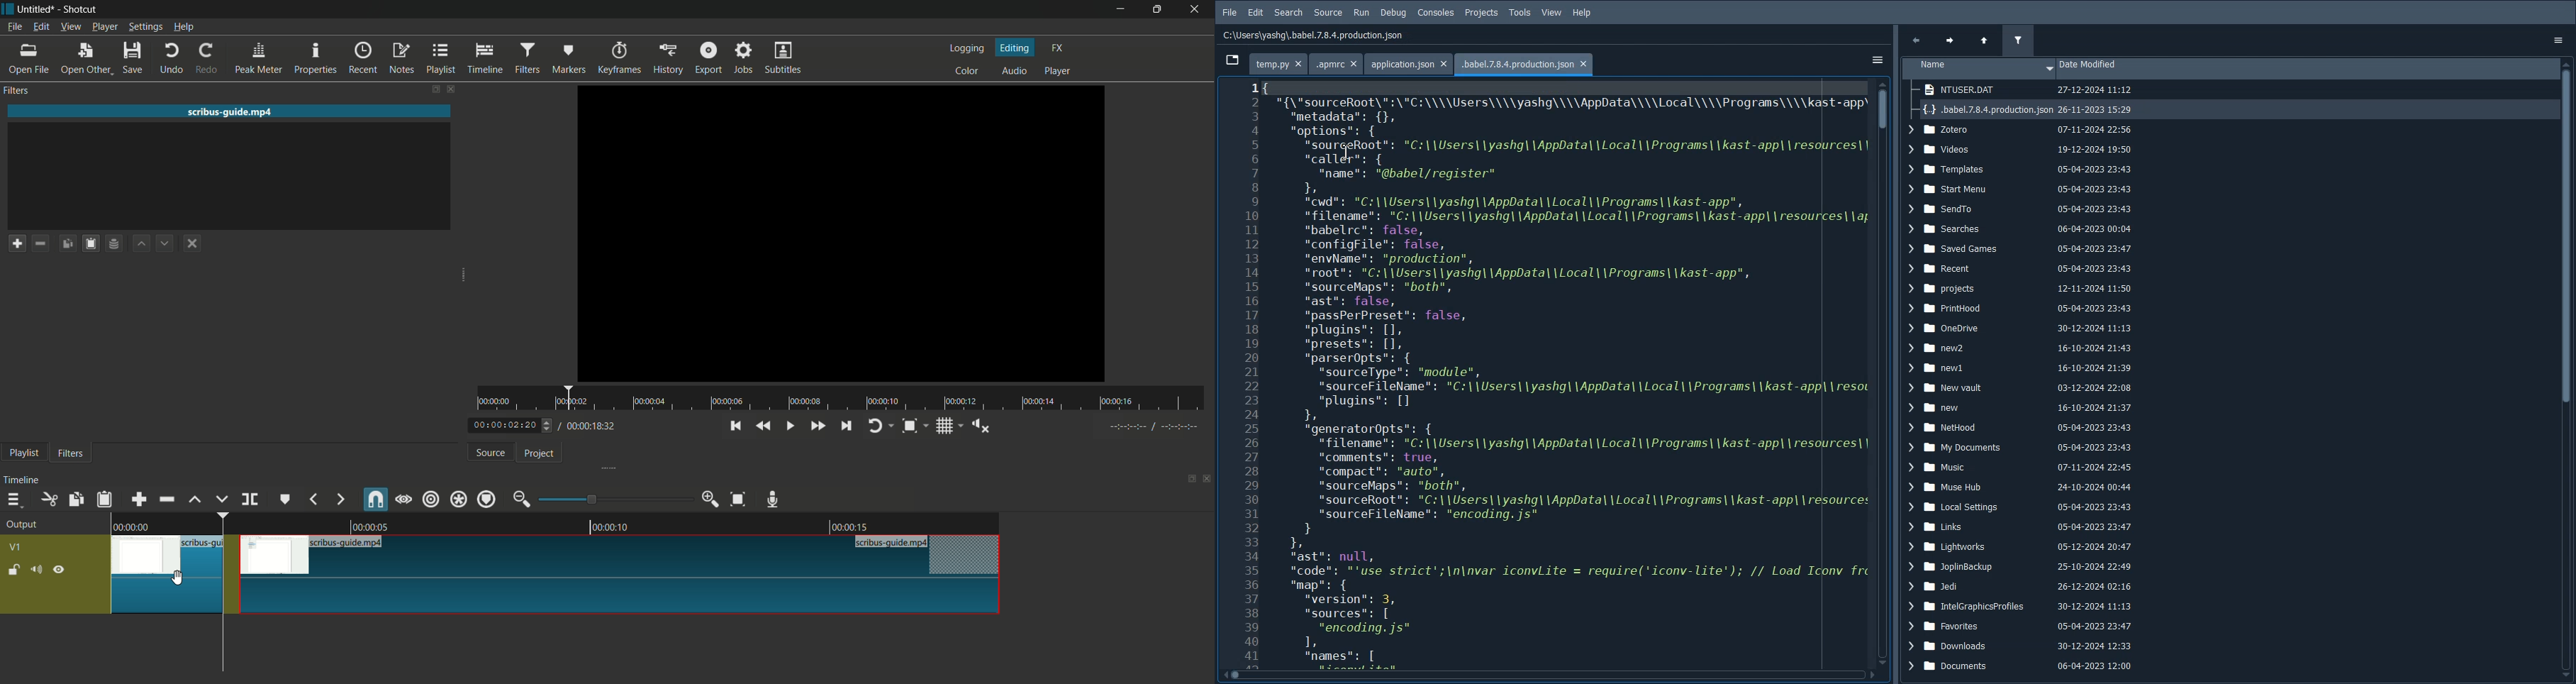 The image size is (2576, 700). Describe the element at coordinates (430, 498) in the screenshot. I see `ripple` at that location.